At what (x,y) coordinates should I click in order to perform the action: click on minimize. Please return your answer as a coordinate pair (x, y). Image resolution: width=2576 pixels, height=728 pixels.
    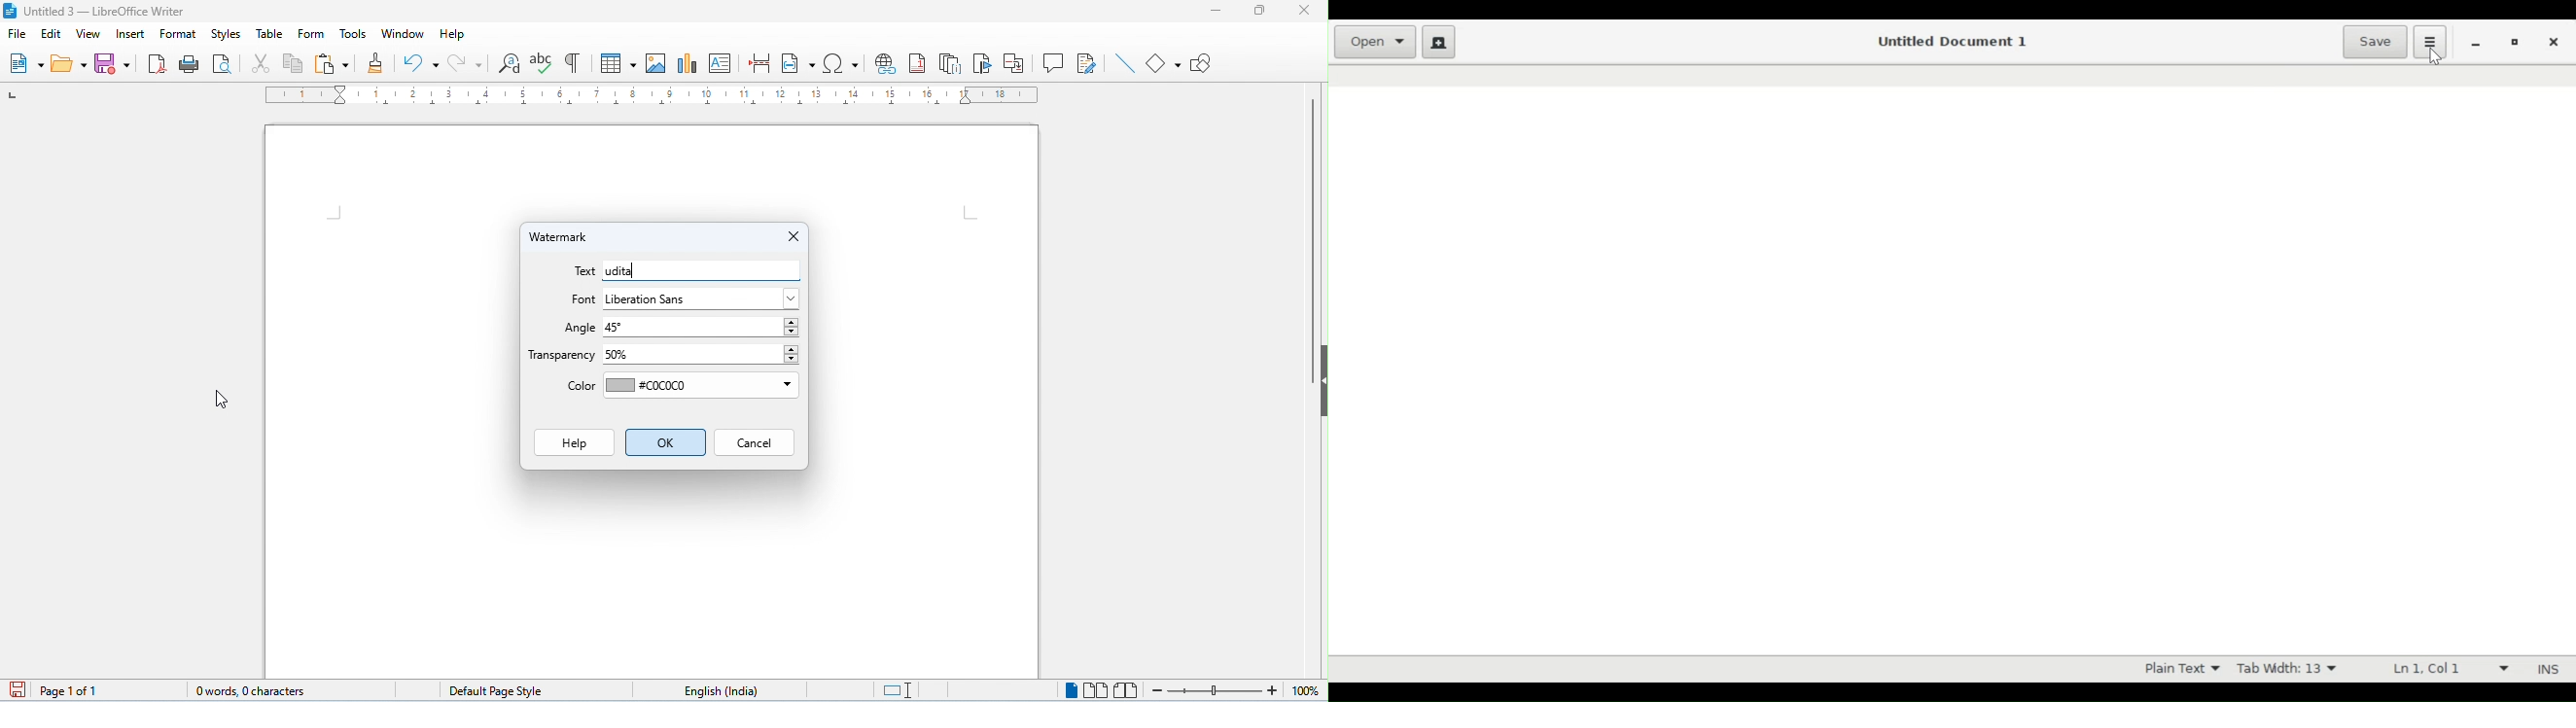
    Looking at the image, I should click on (2474, 44).